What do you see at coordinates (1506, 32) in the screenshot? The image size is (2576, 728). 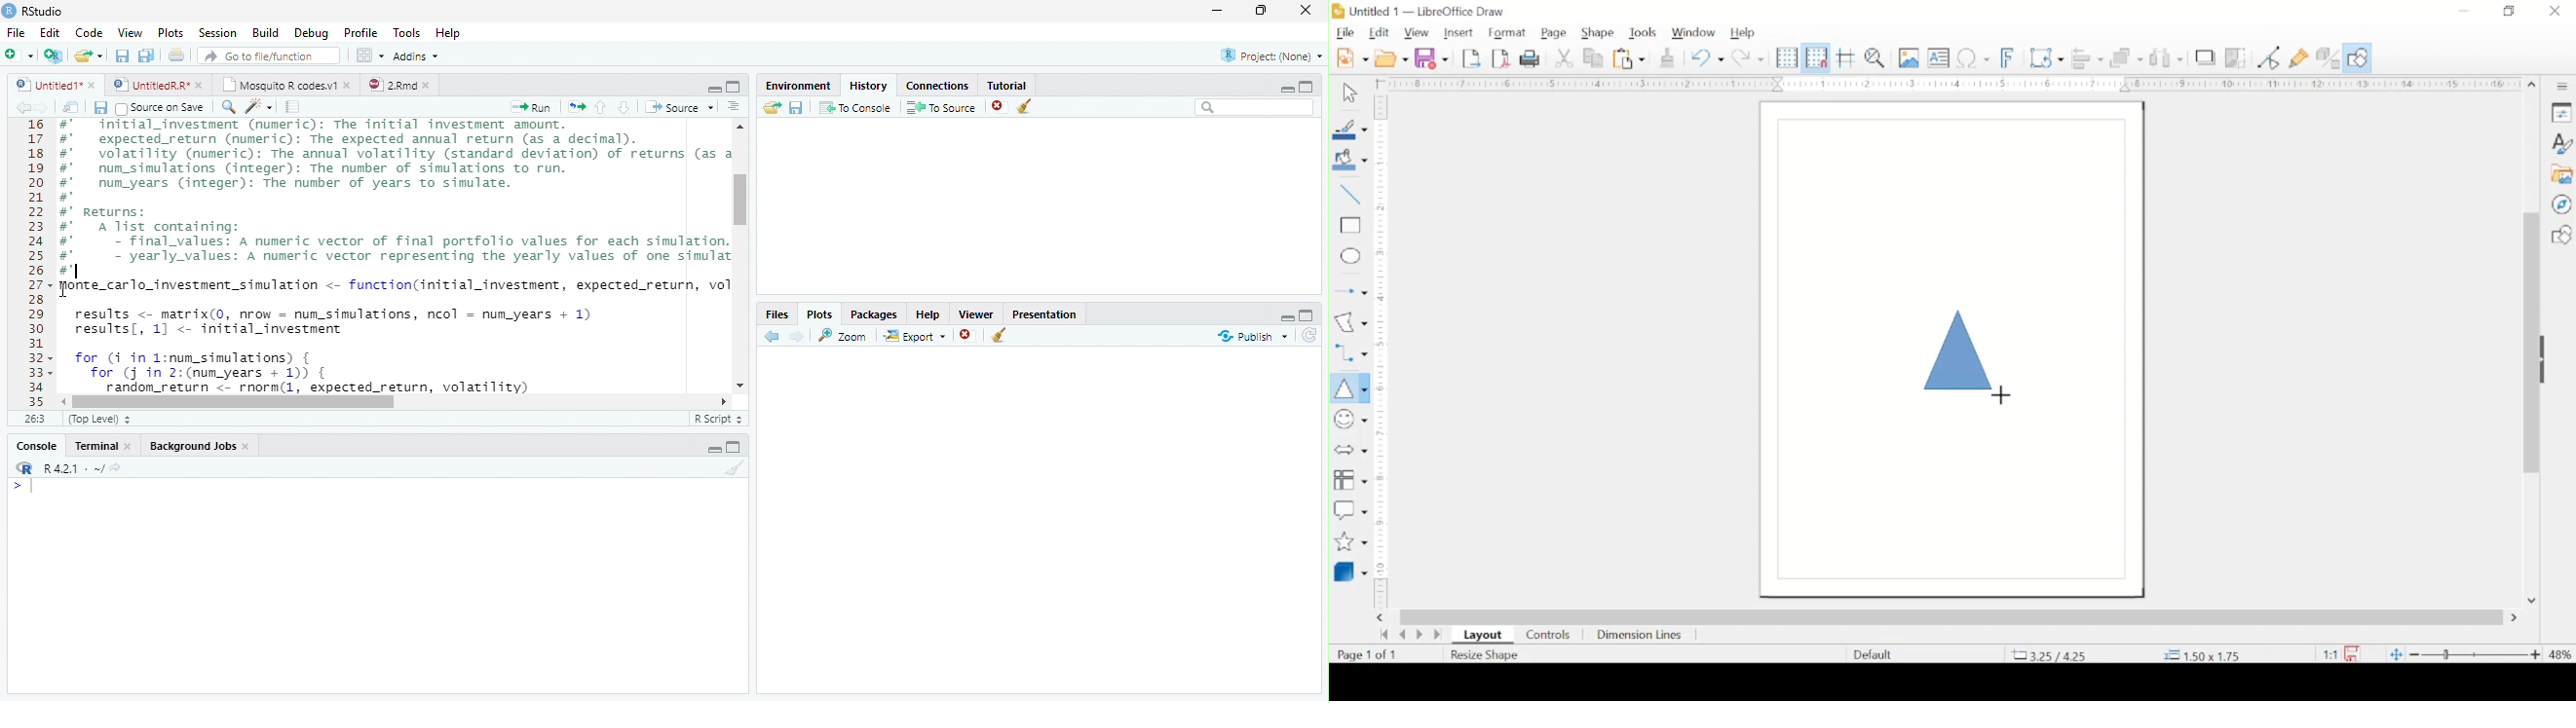 I see `format` at bounding box center [1506, 32].